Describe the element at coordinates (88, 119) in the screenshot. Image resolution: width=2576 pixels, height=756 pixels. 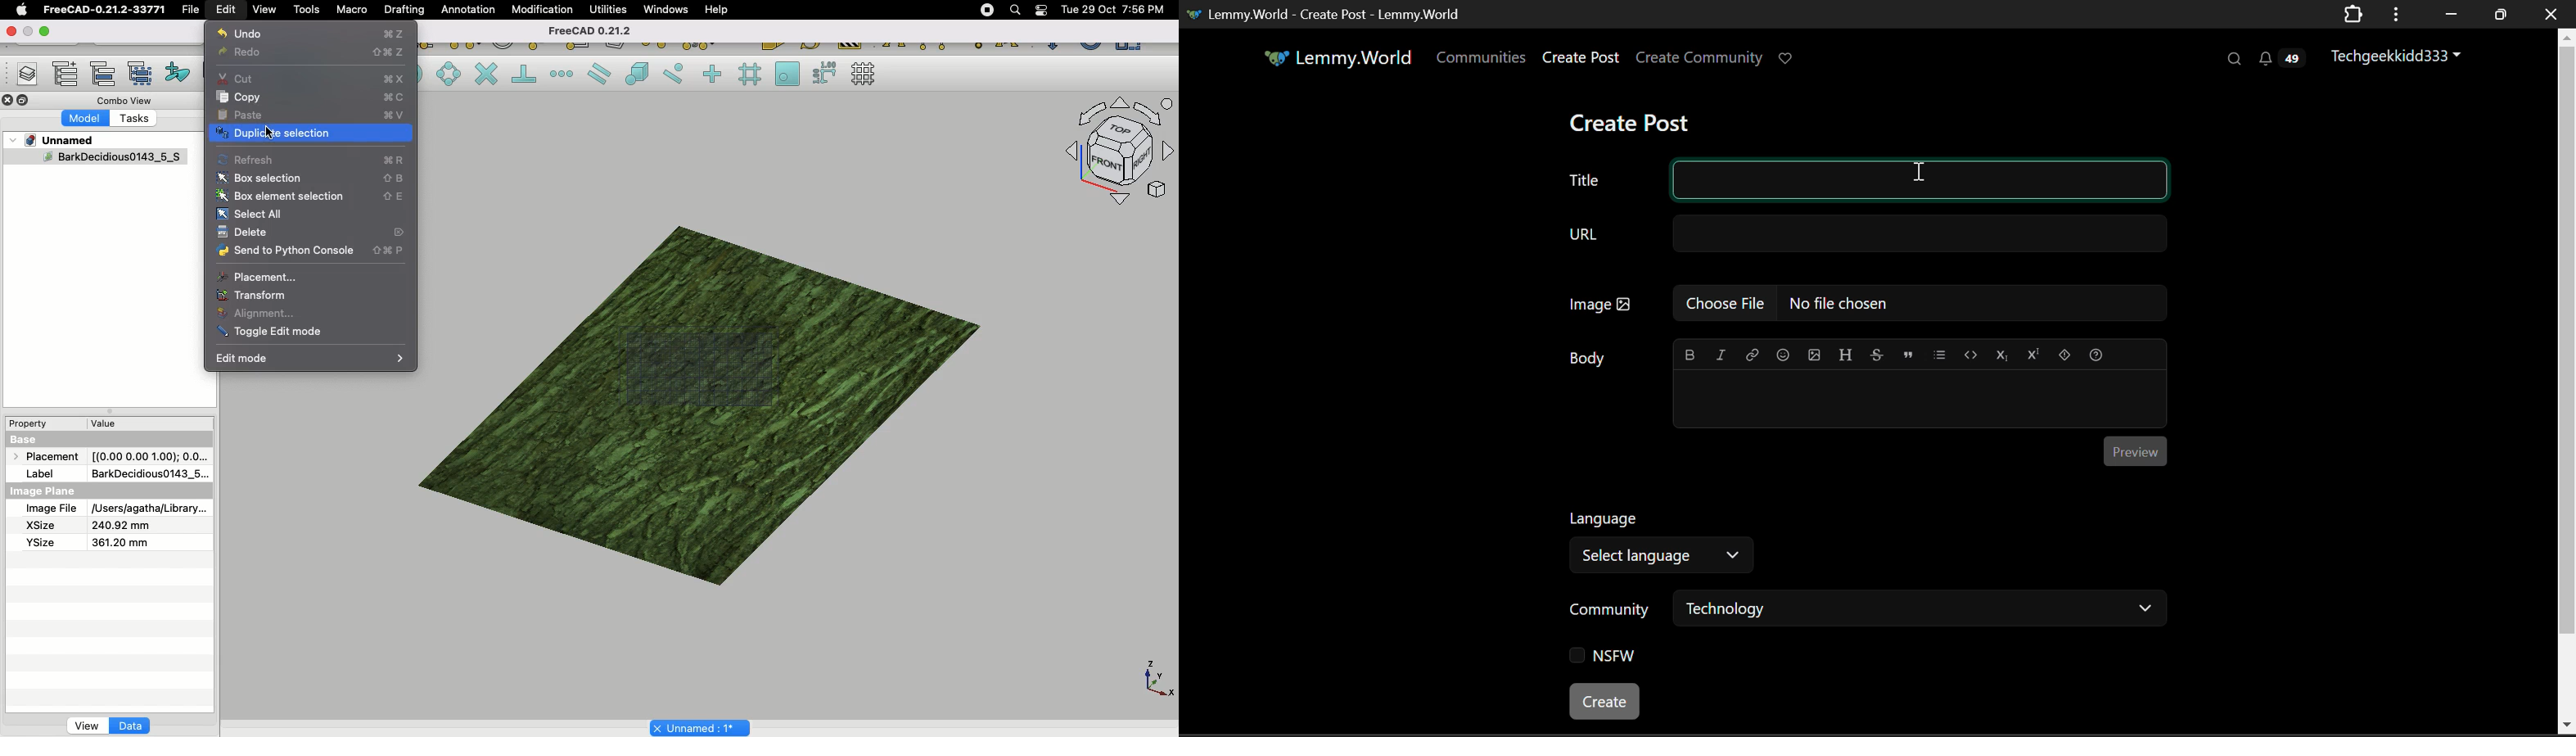
I see `Model` at that location.